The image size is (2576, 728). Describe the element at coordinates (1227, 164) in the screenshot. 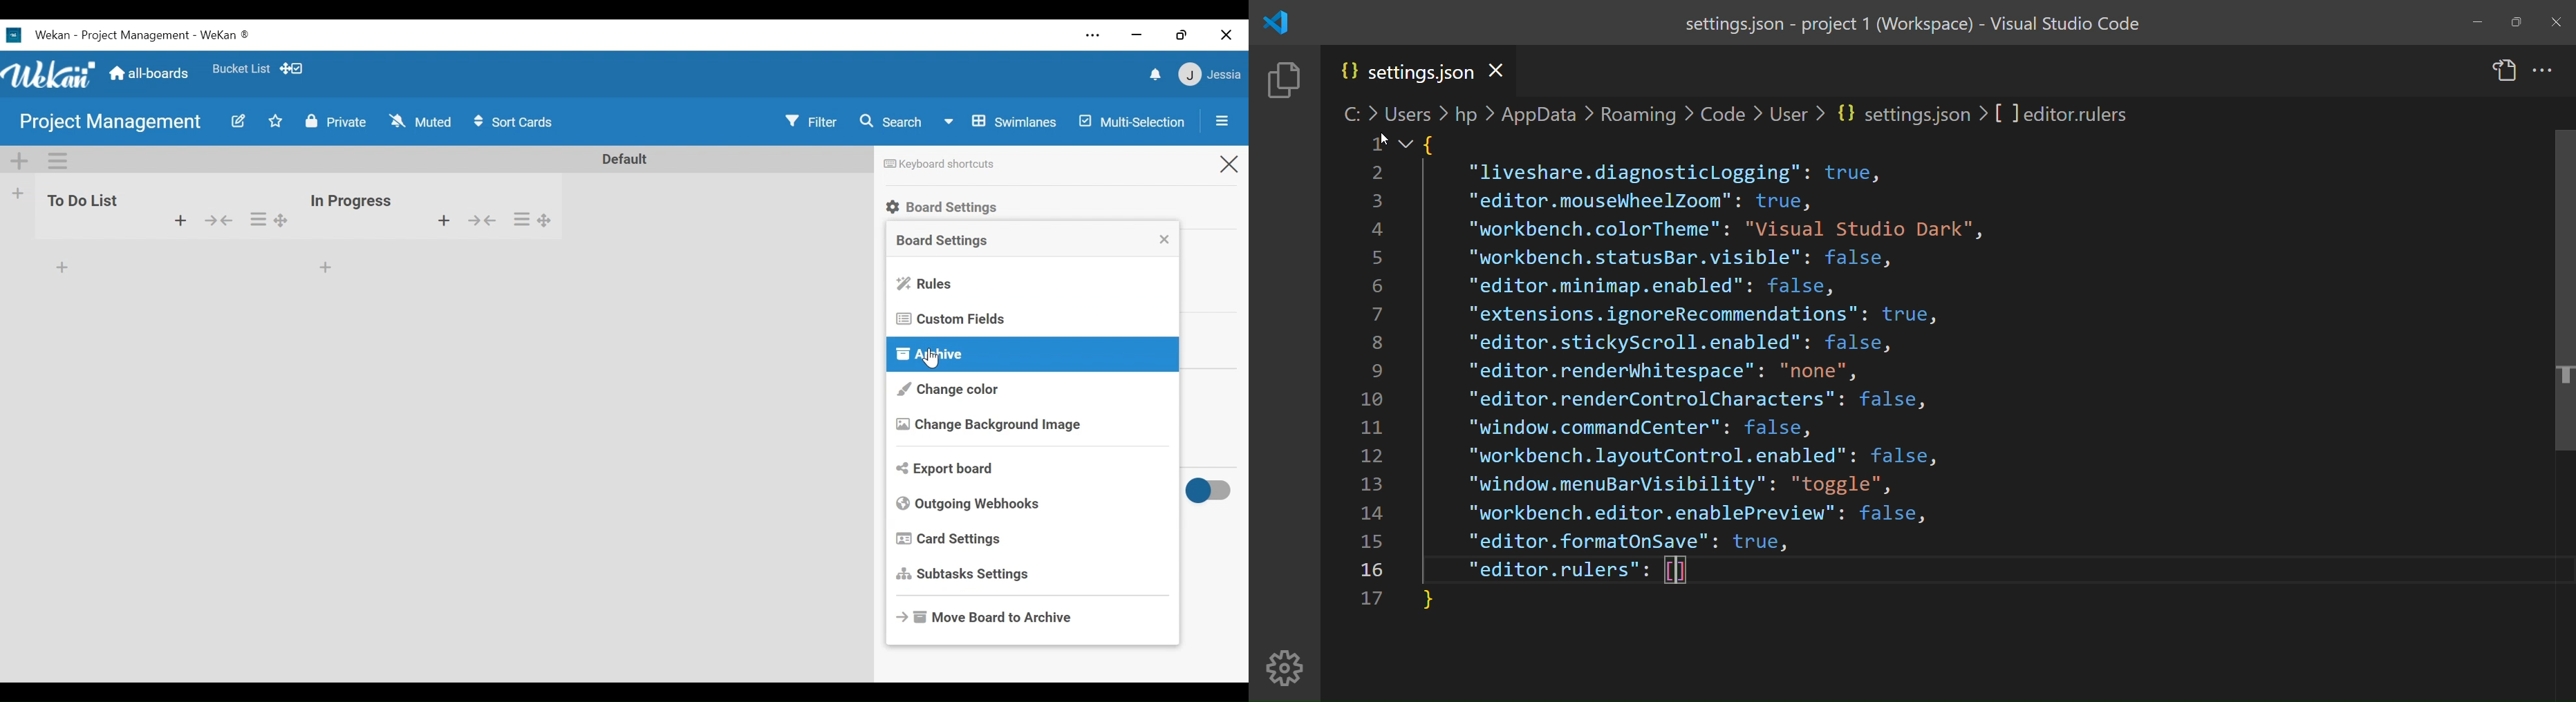

I see `Close` at that location.